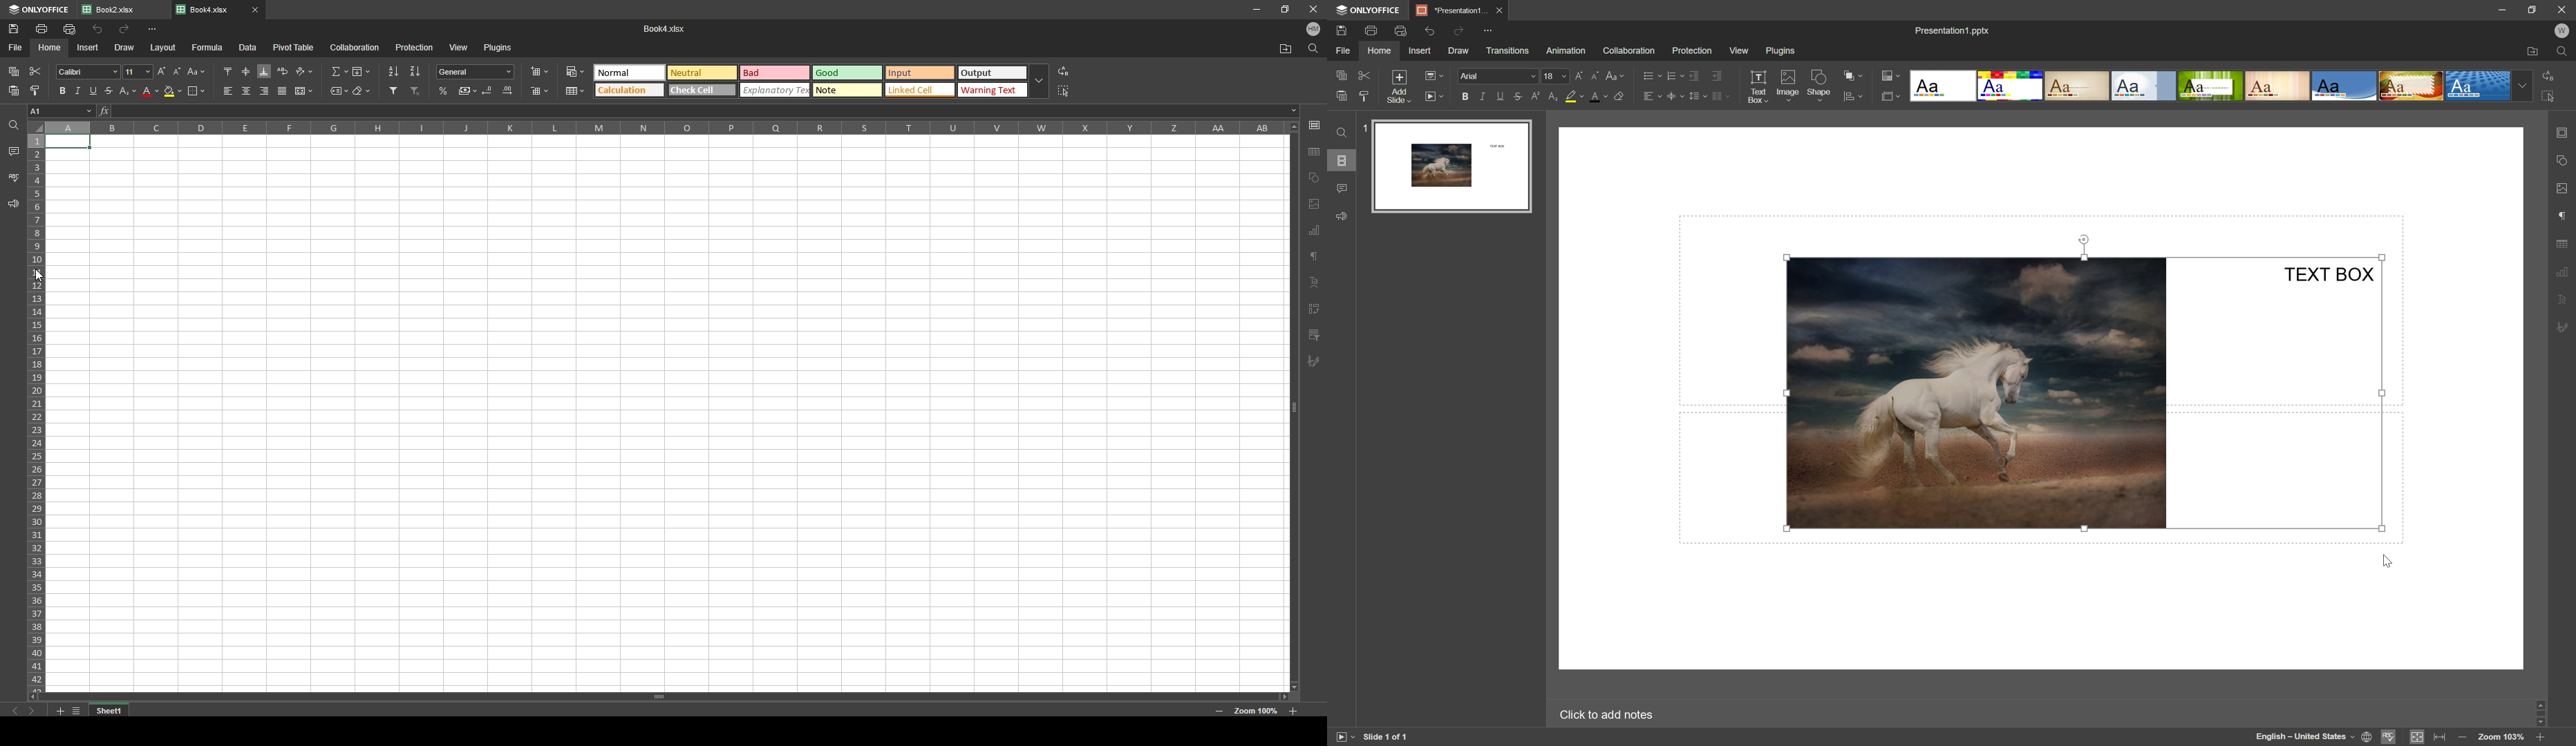  Describe the element at coordinates (1698, 96) in the screenshot. I see `line spacing` at that location.